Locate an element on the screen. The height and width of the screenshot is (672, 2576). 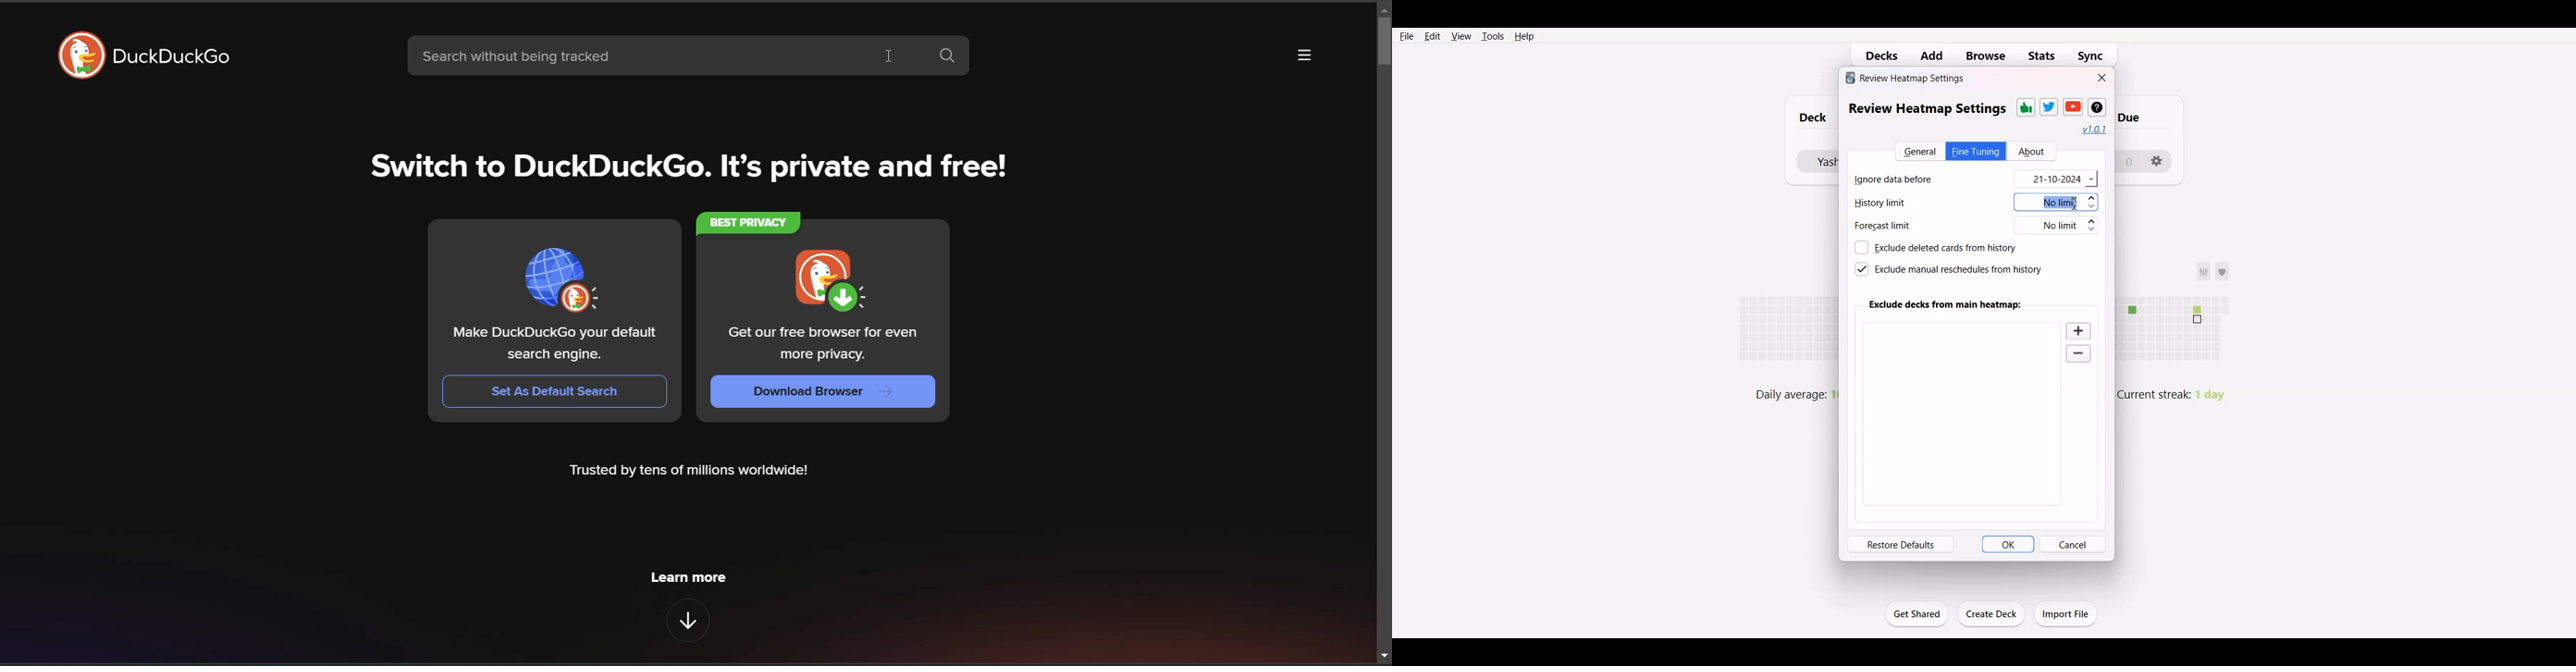
Youtube is located at coordinates (2073, 106).